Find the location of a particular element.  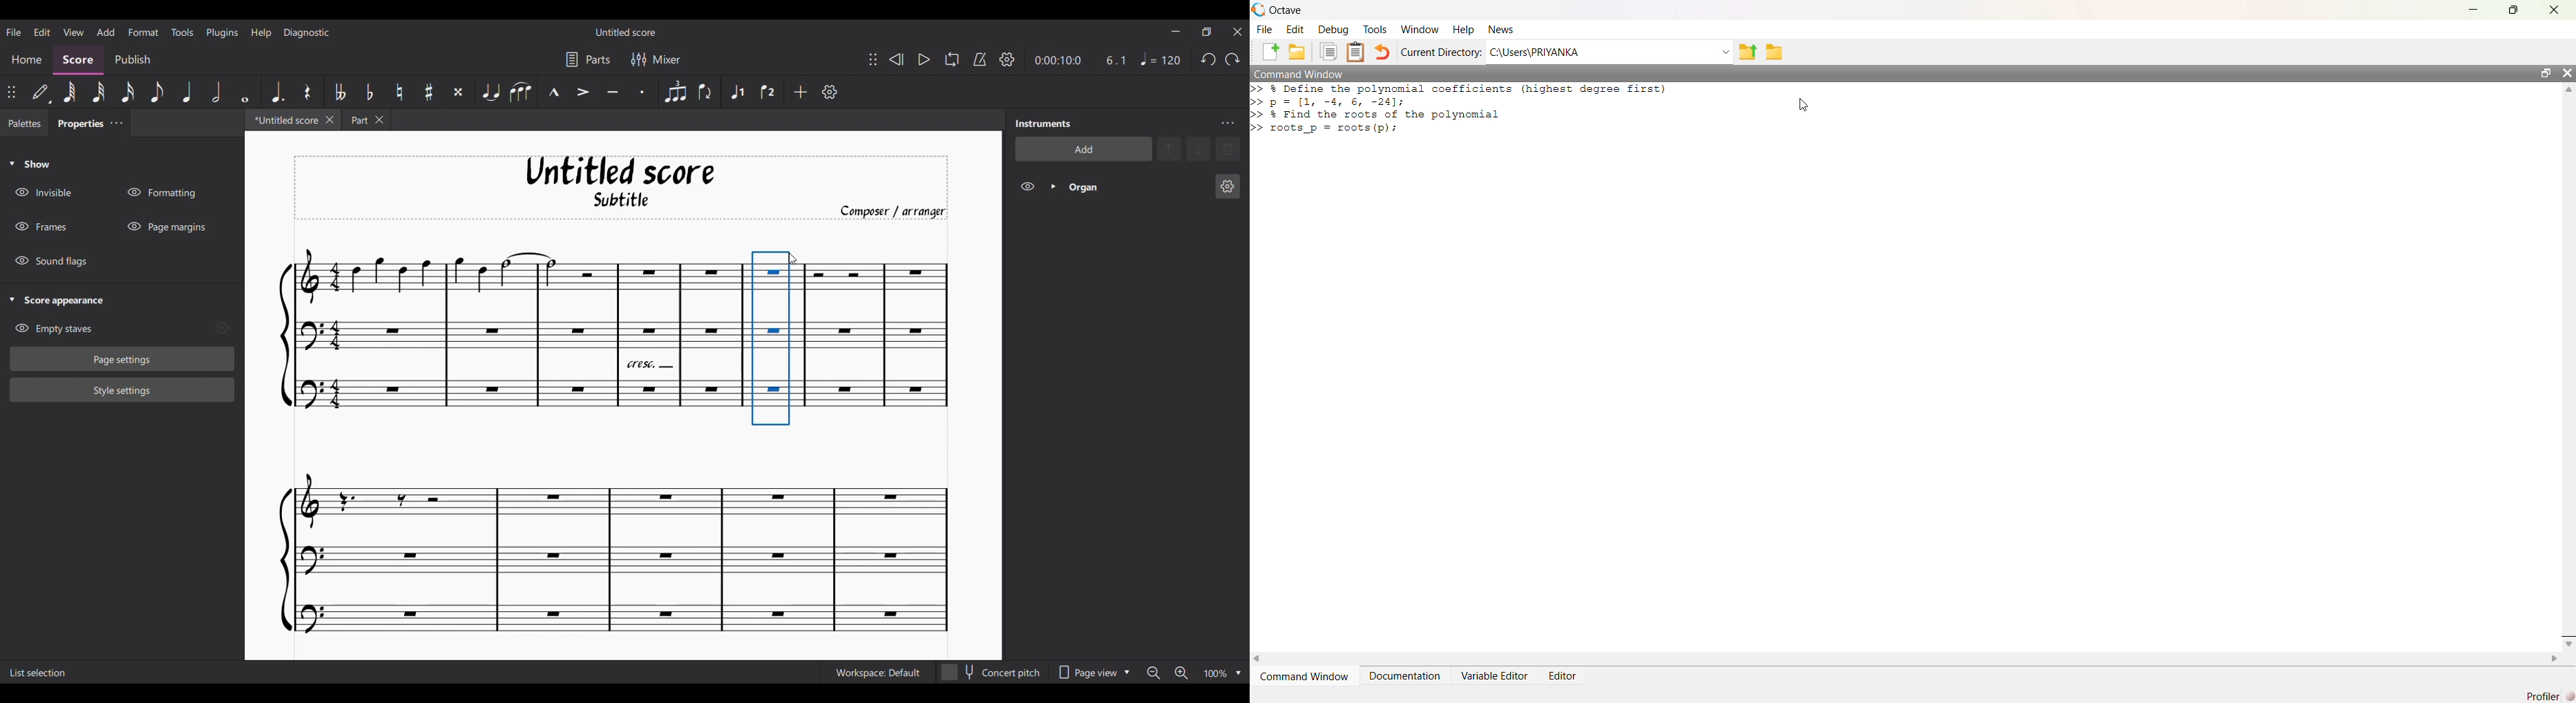

Delete selection is located at coordinates (1228, 149).